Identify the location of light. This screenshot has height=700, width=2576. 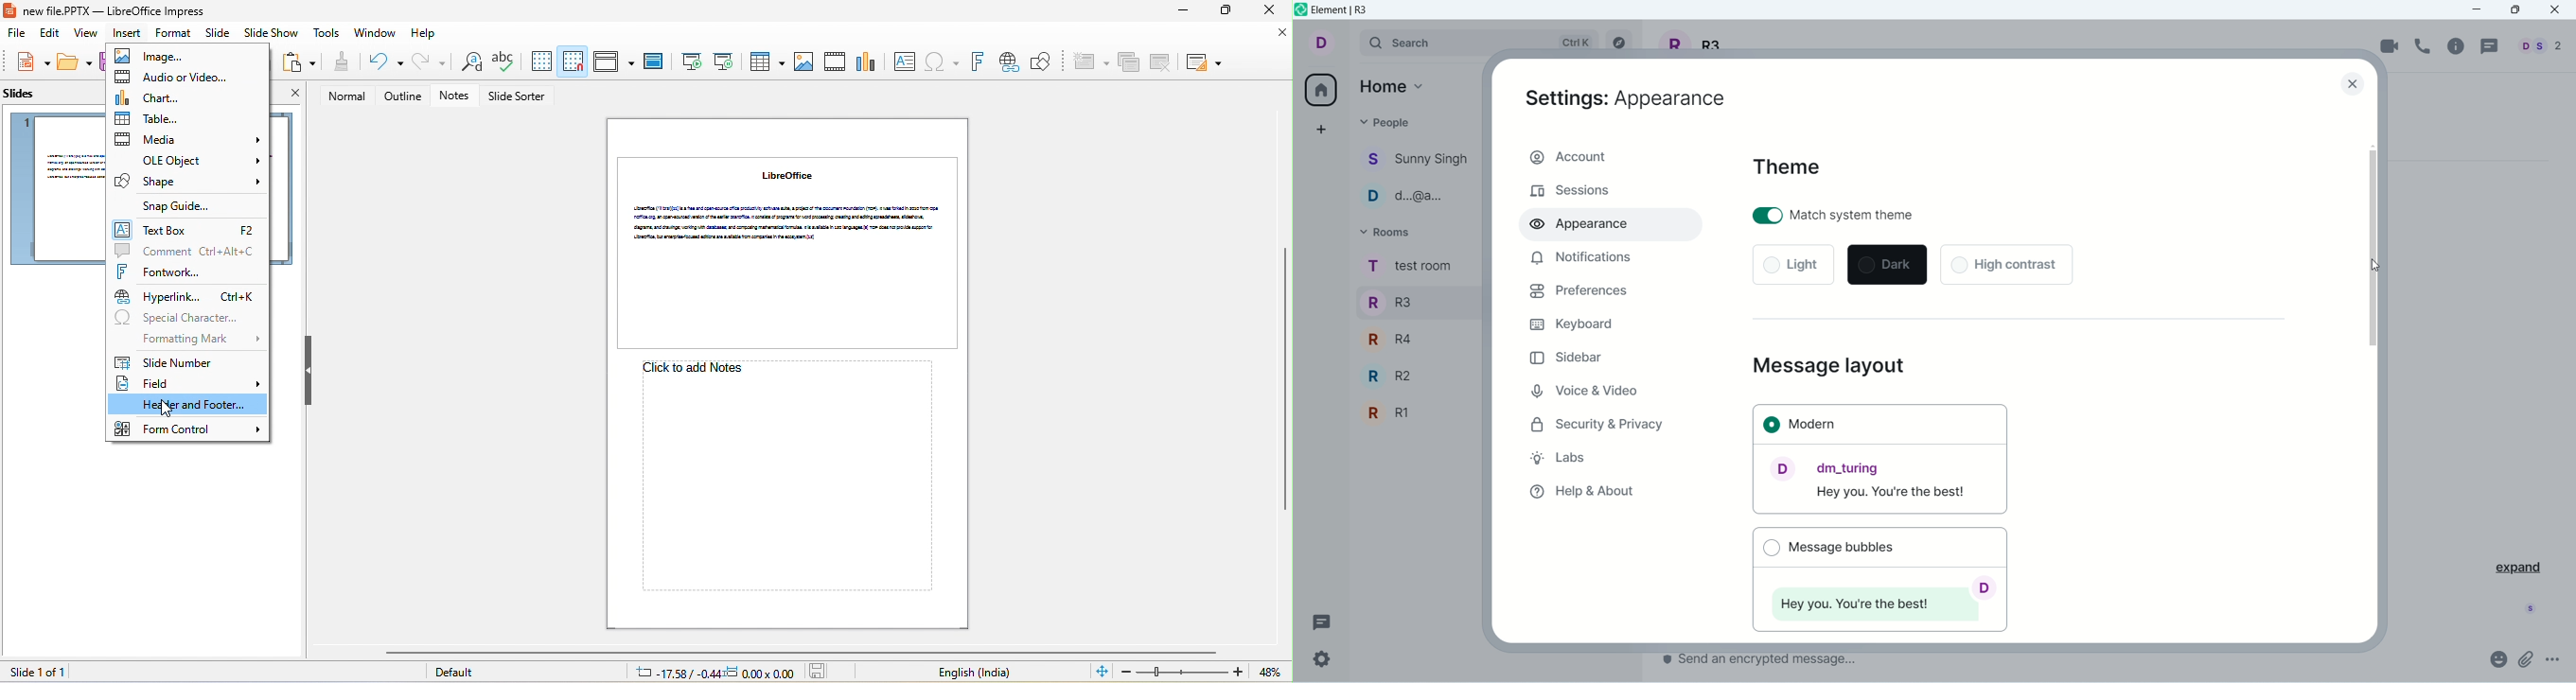
(1792, 266).